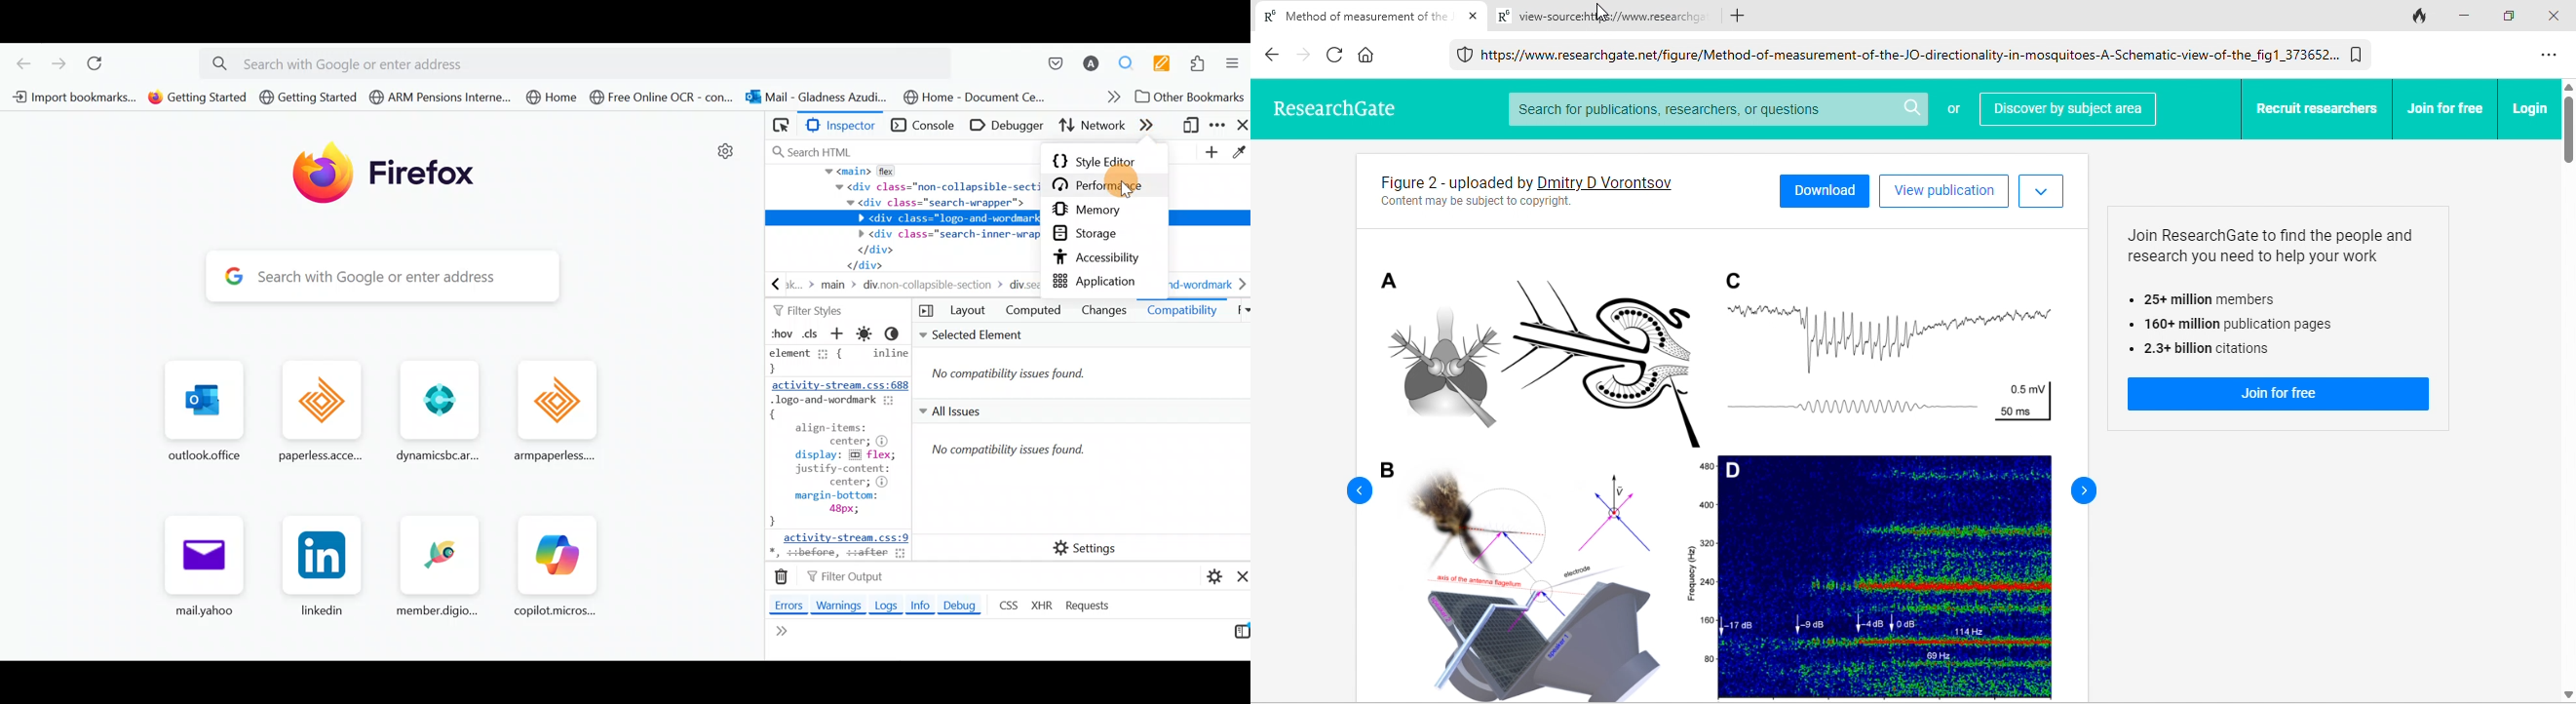 This screenshot has width=2576, height=728. What do you see at coordinates (1049, 63) in the screenshot?
I see `Save to pocket` at bounding box center [1049, 63].